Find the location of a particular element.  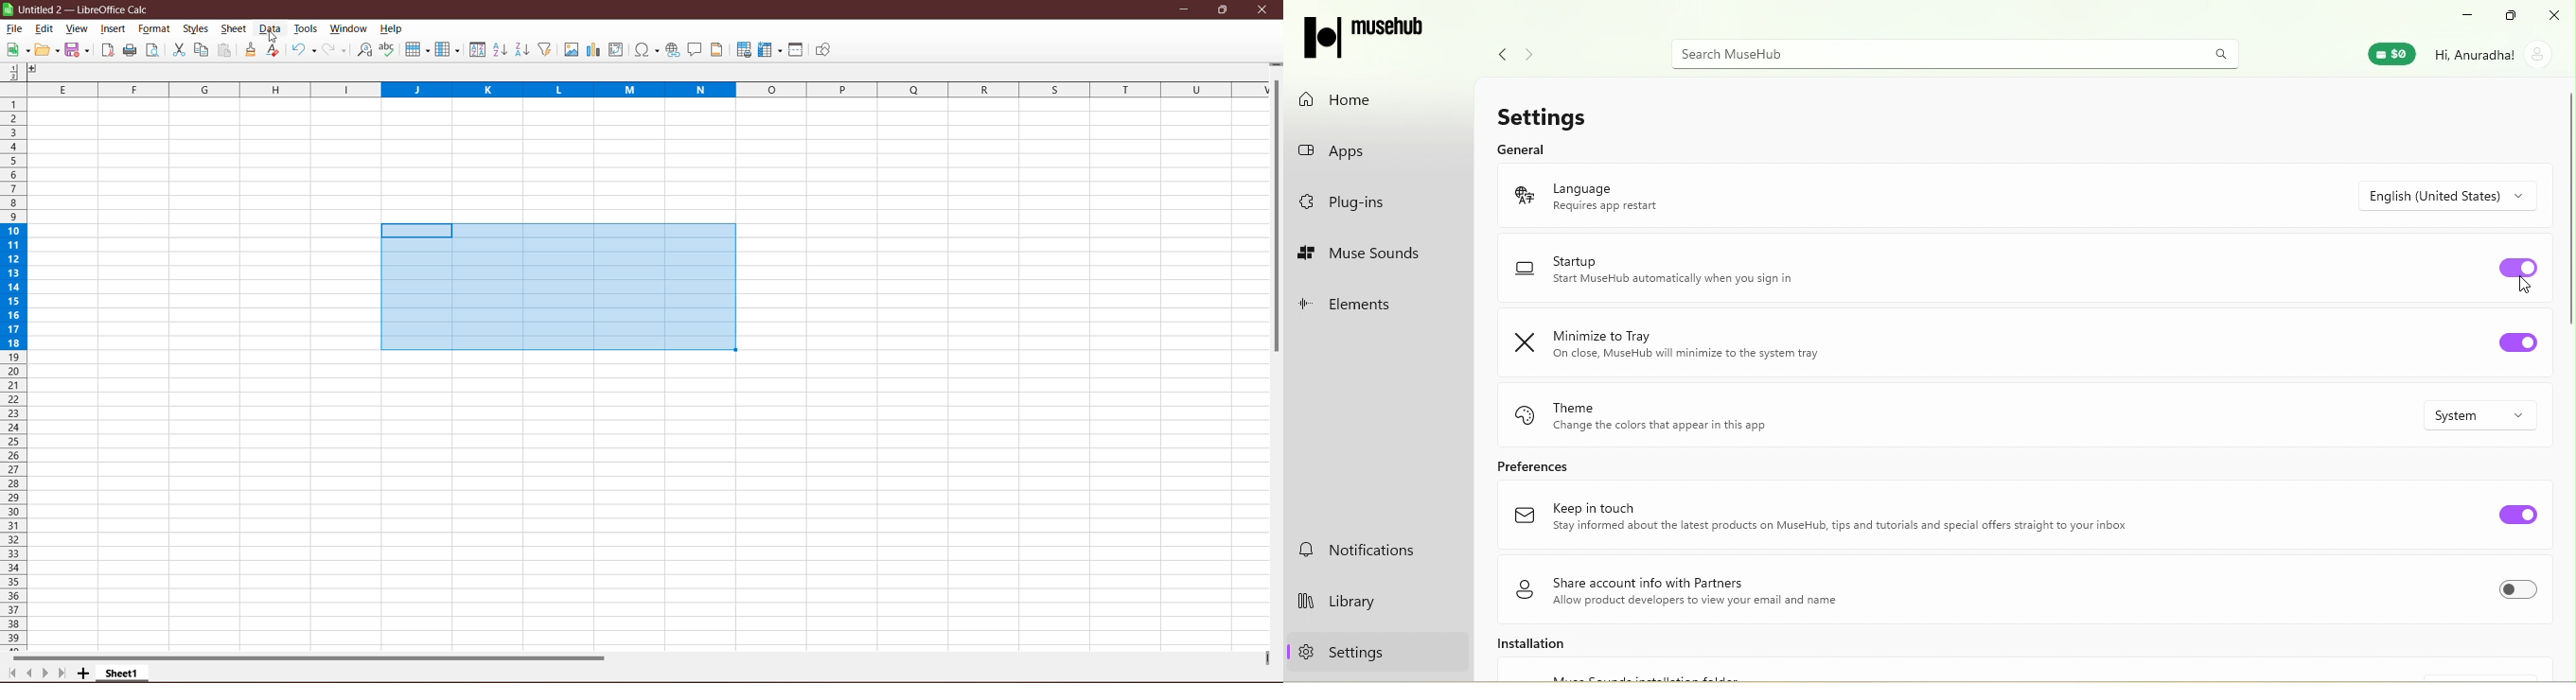

Sort is located at coordinates (476, 49).